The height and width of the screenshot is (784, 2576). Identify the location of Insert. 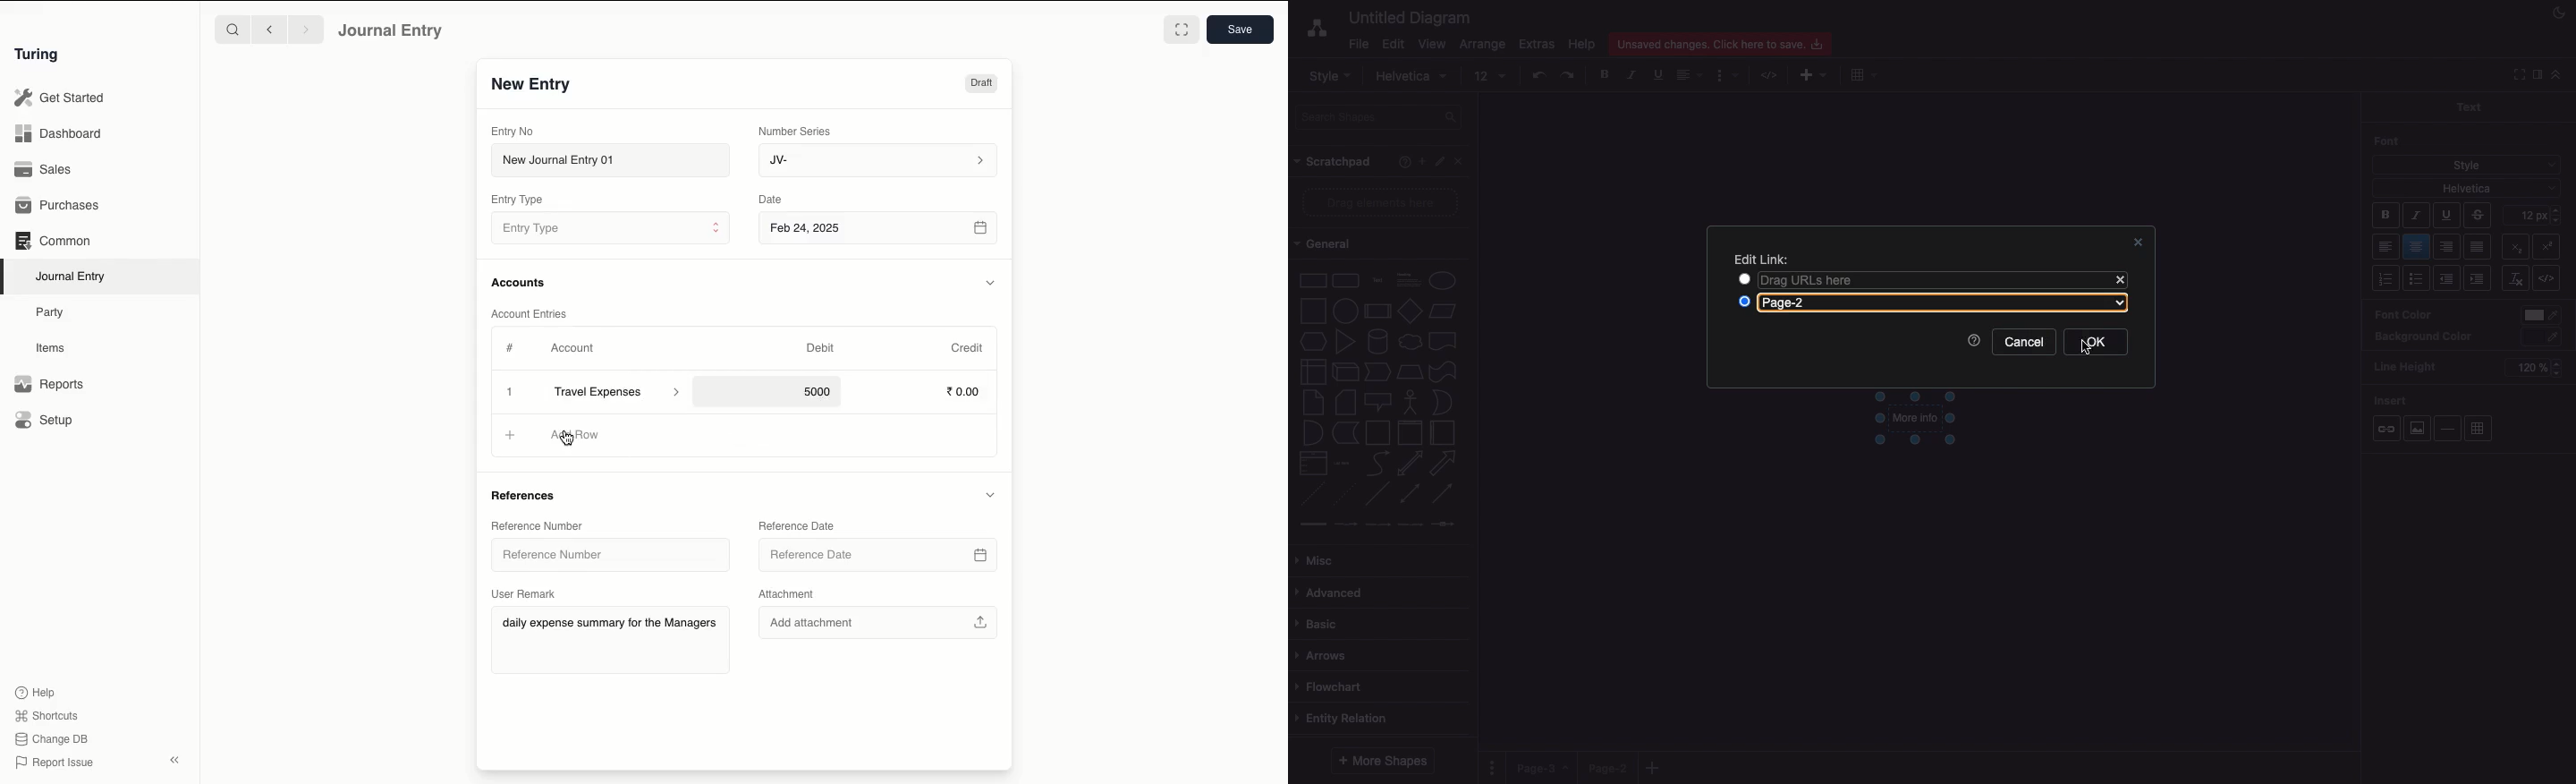
(2392, 397).